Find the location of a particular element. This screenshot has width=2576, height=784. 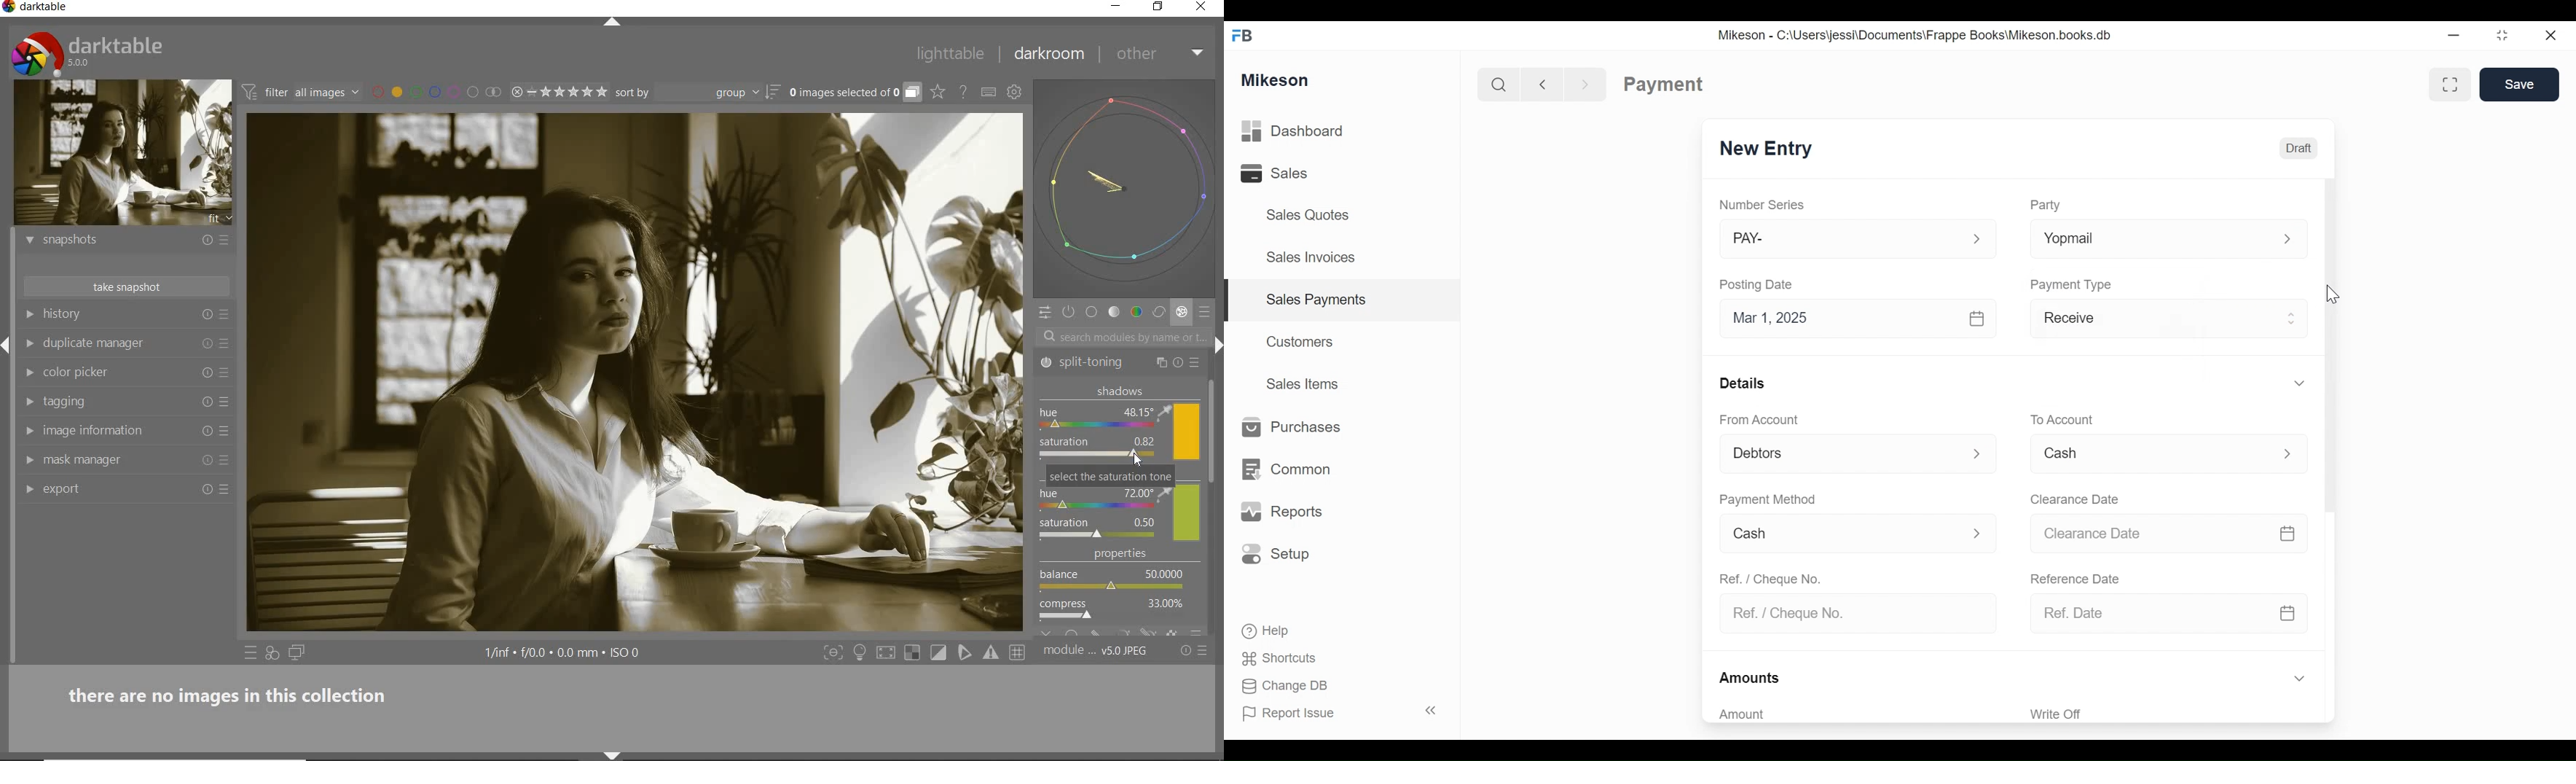

Change DB is located at coordinates (1289, 686).